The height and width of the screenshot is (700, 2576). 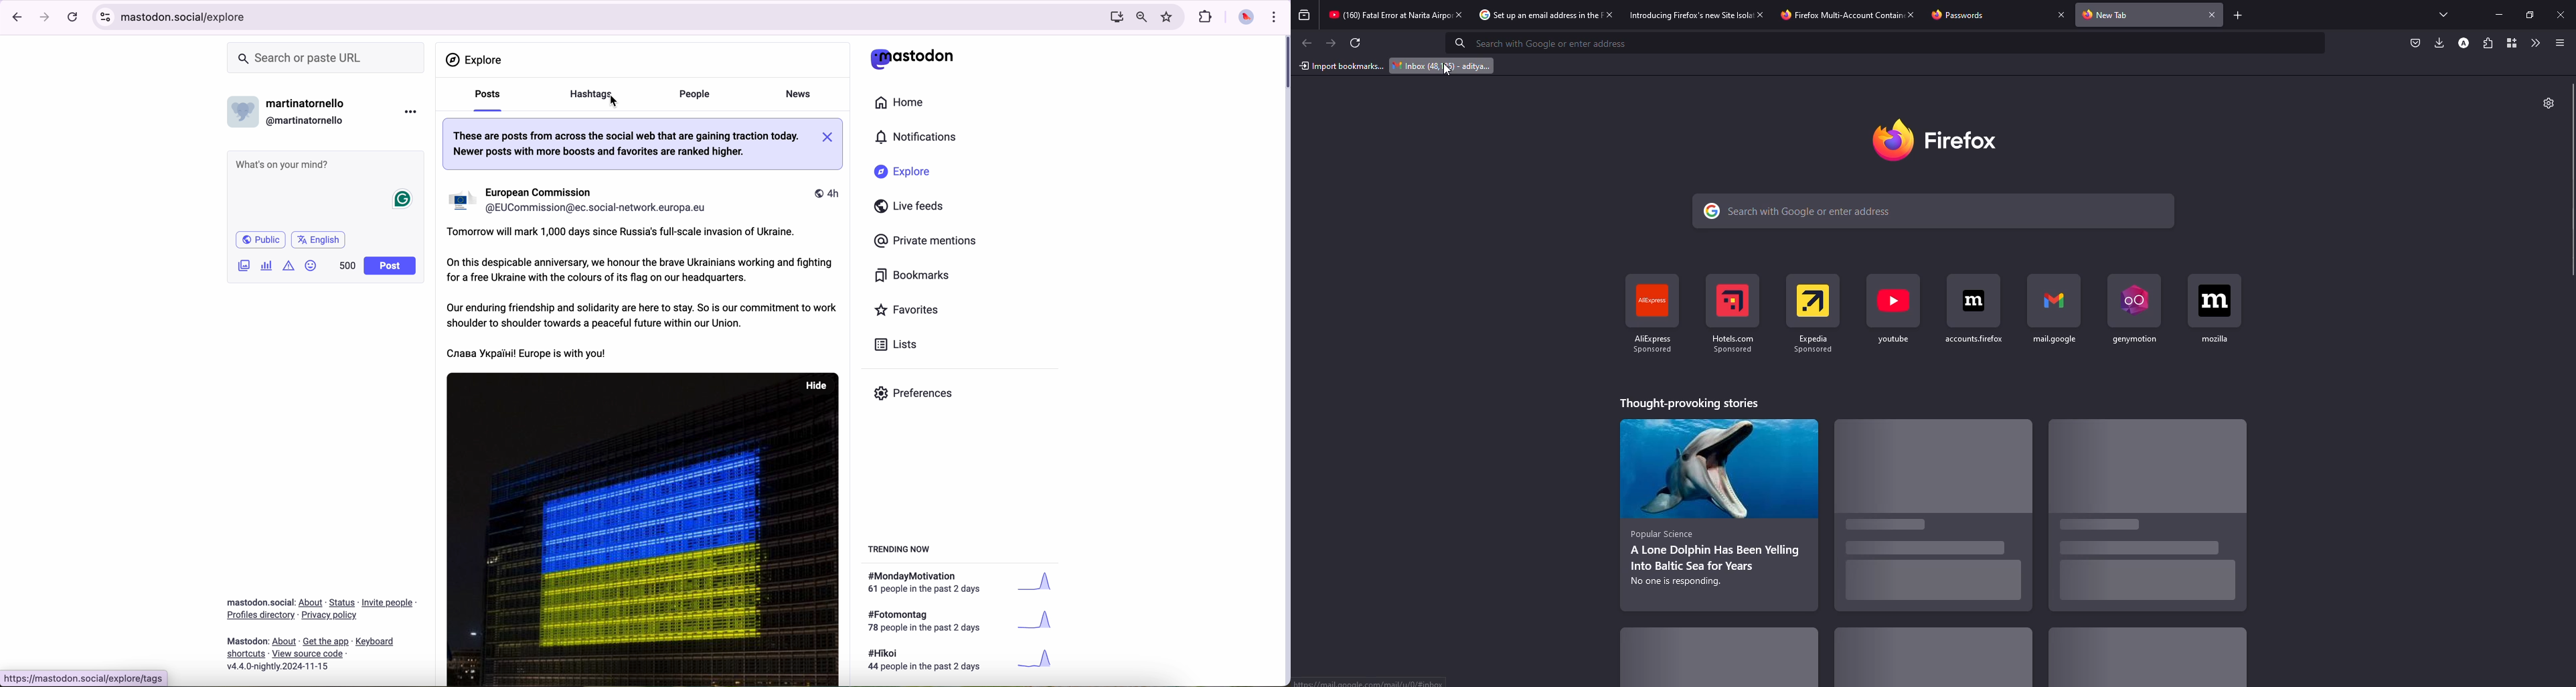 What do you see at coordinates (2558, 43) in the screenshot?
I see `menu` at bounding box center [2558, 43].